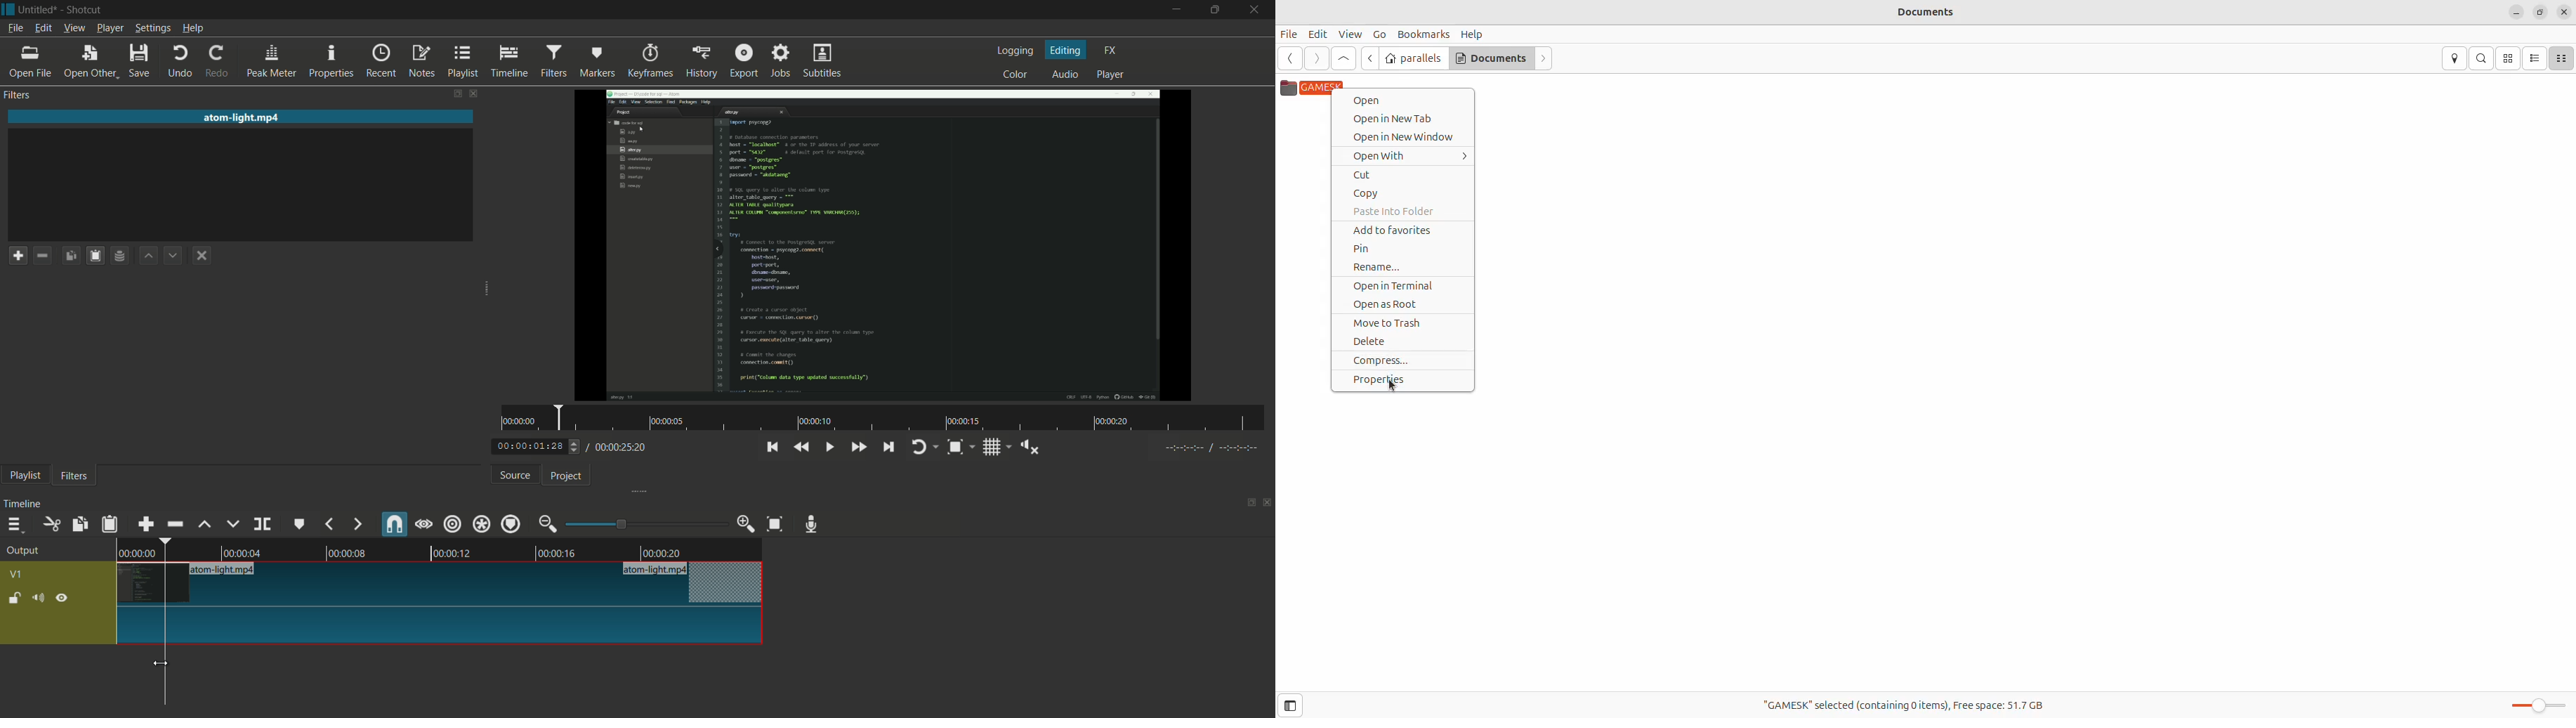 Image resolution: width=2576 pixels, height=728 pixels. Describe the element at coordinates (15, 29) in the screenshot. I see `file menu` at that location.